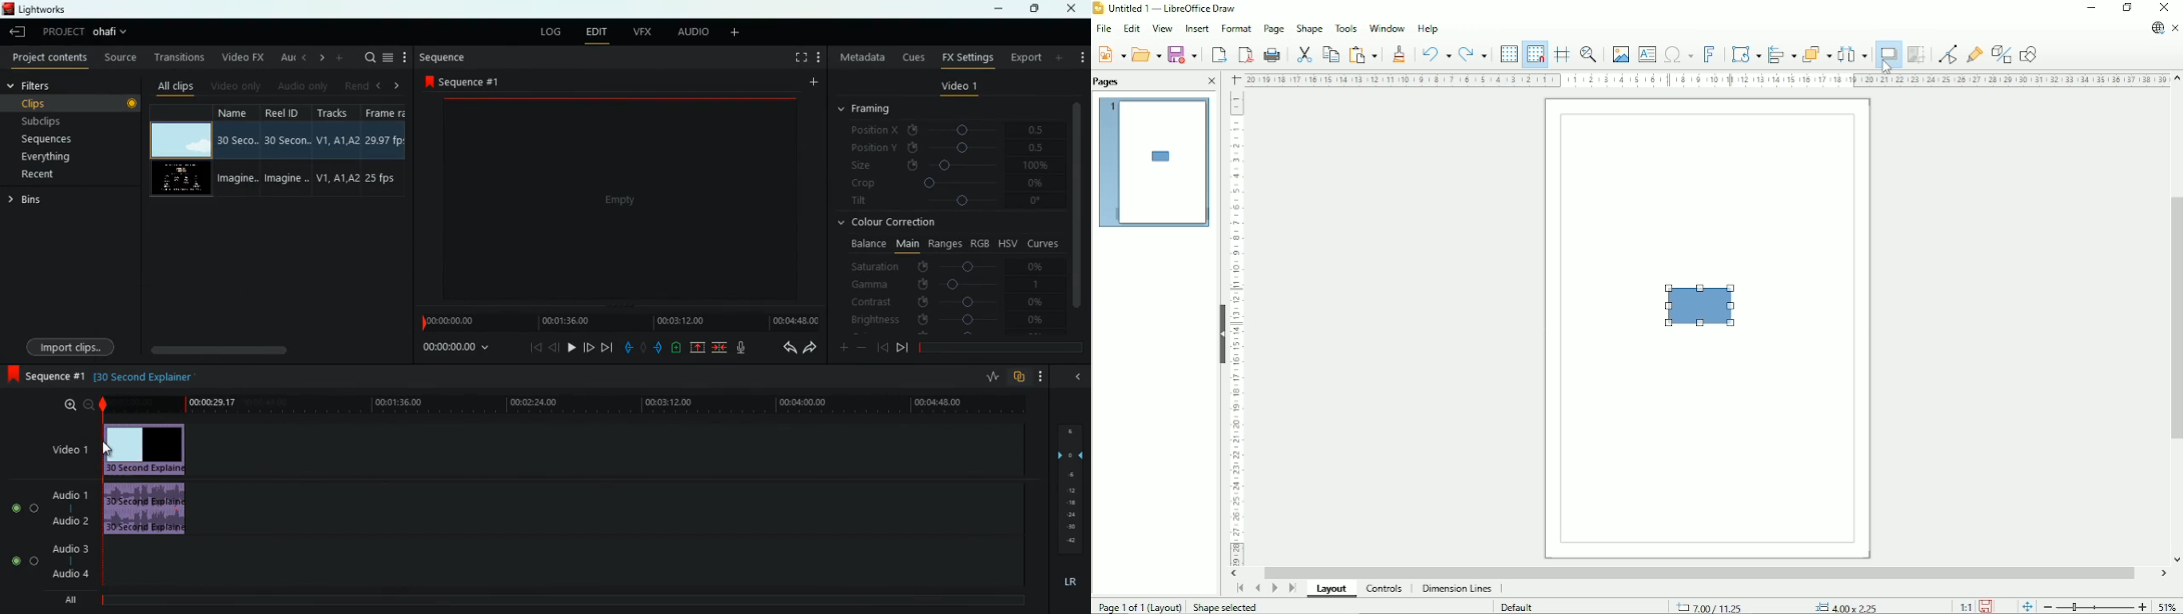  Describe the element at coordinates (1346, 28) in the screenshot. I see `Tools` at that location.